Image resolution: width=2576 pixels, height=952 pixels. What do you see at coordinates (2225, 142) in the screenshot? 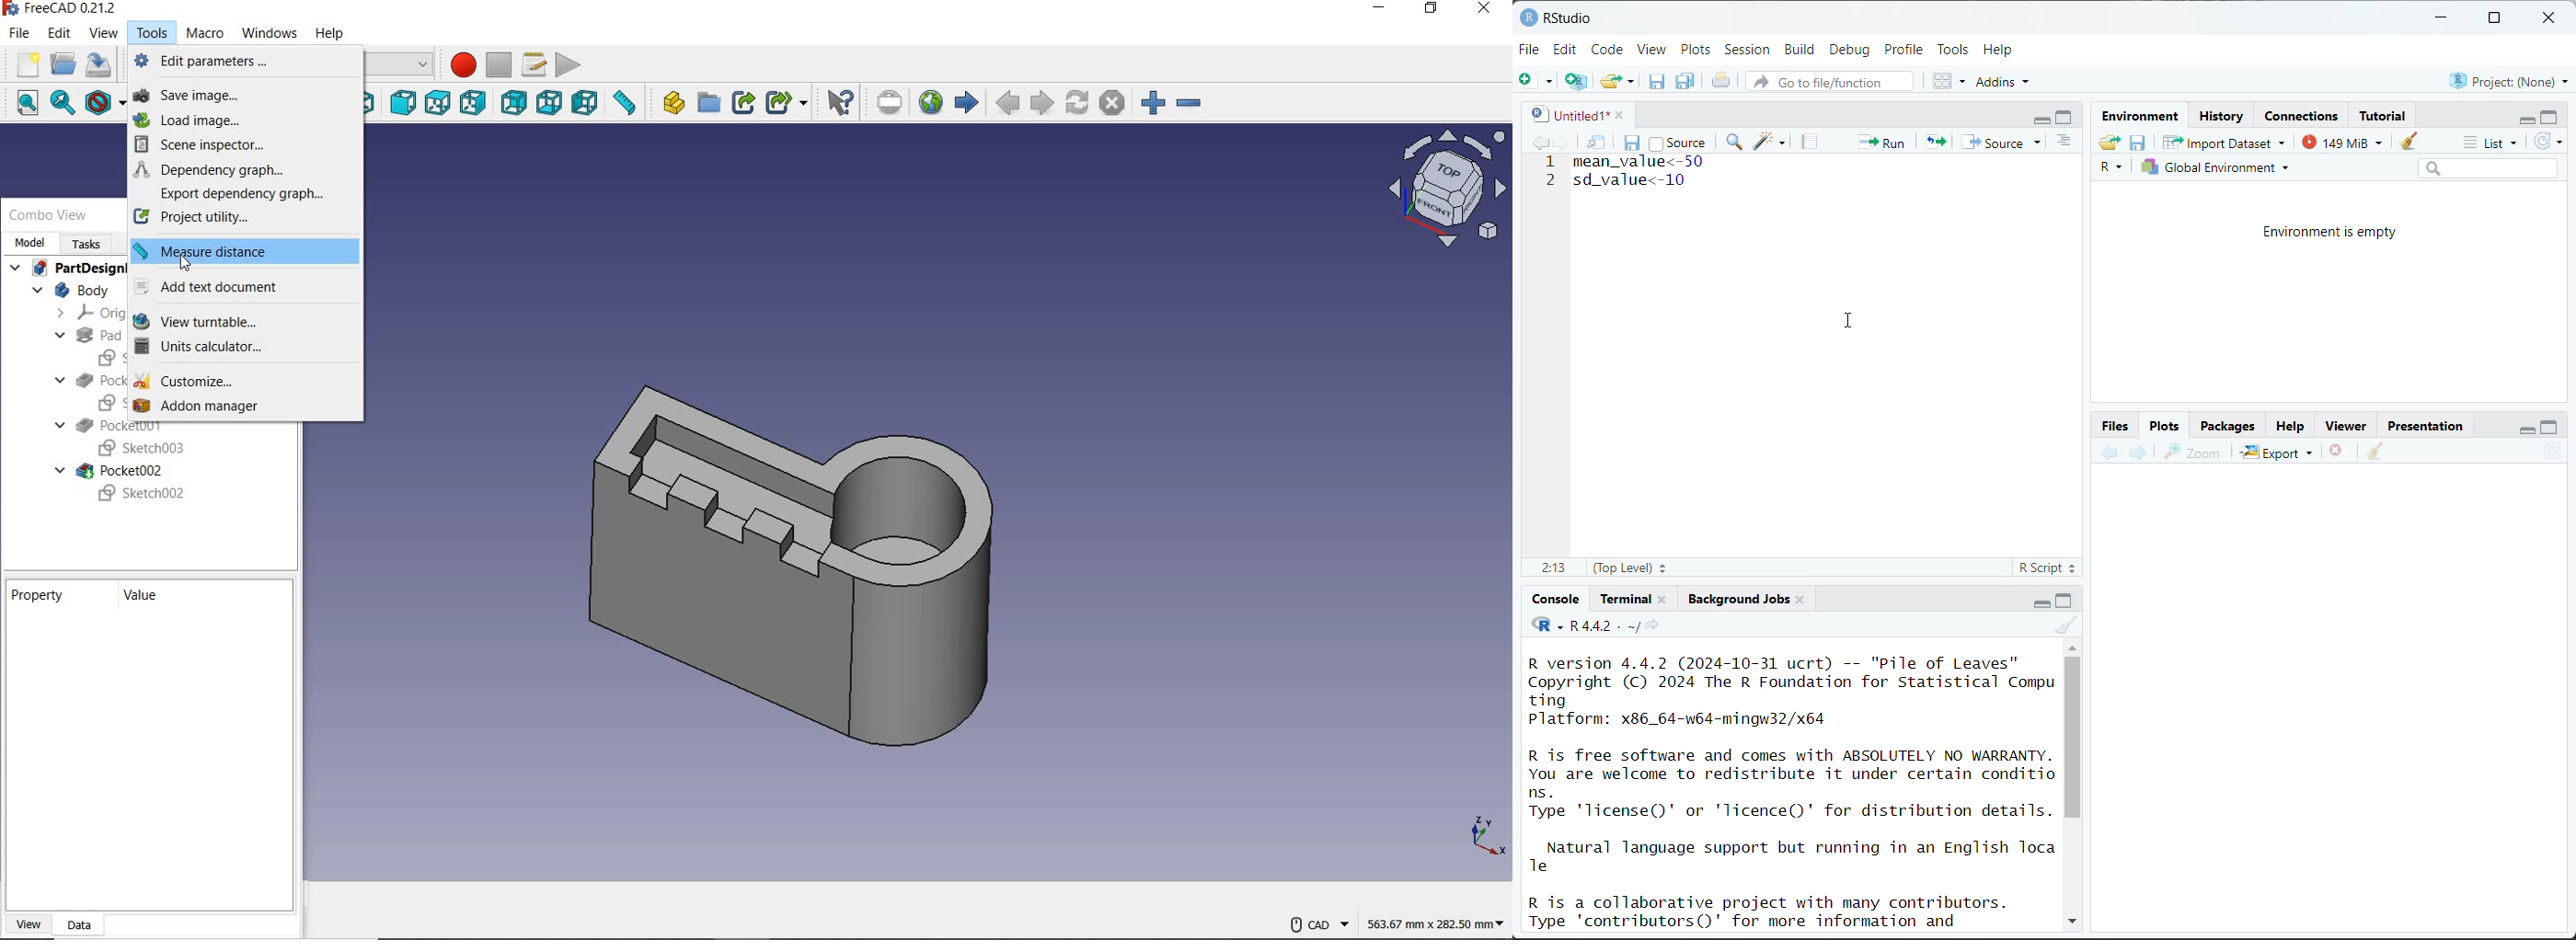
I see `Import Dataset` at bounding box center [2225, 142].